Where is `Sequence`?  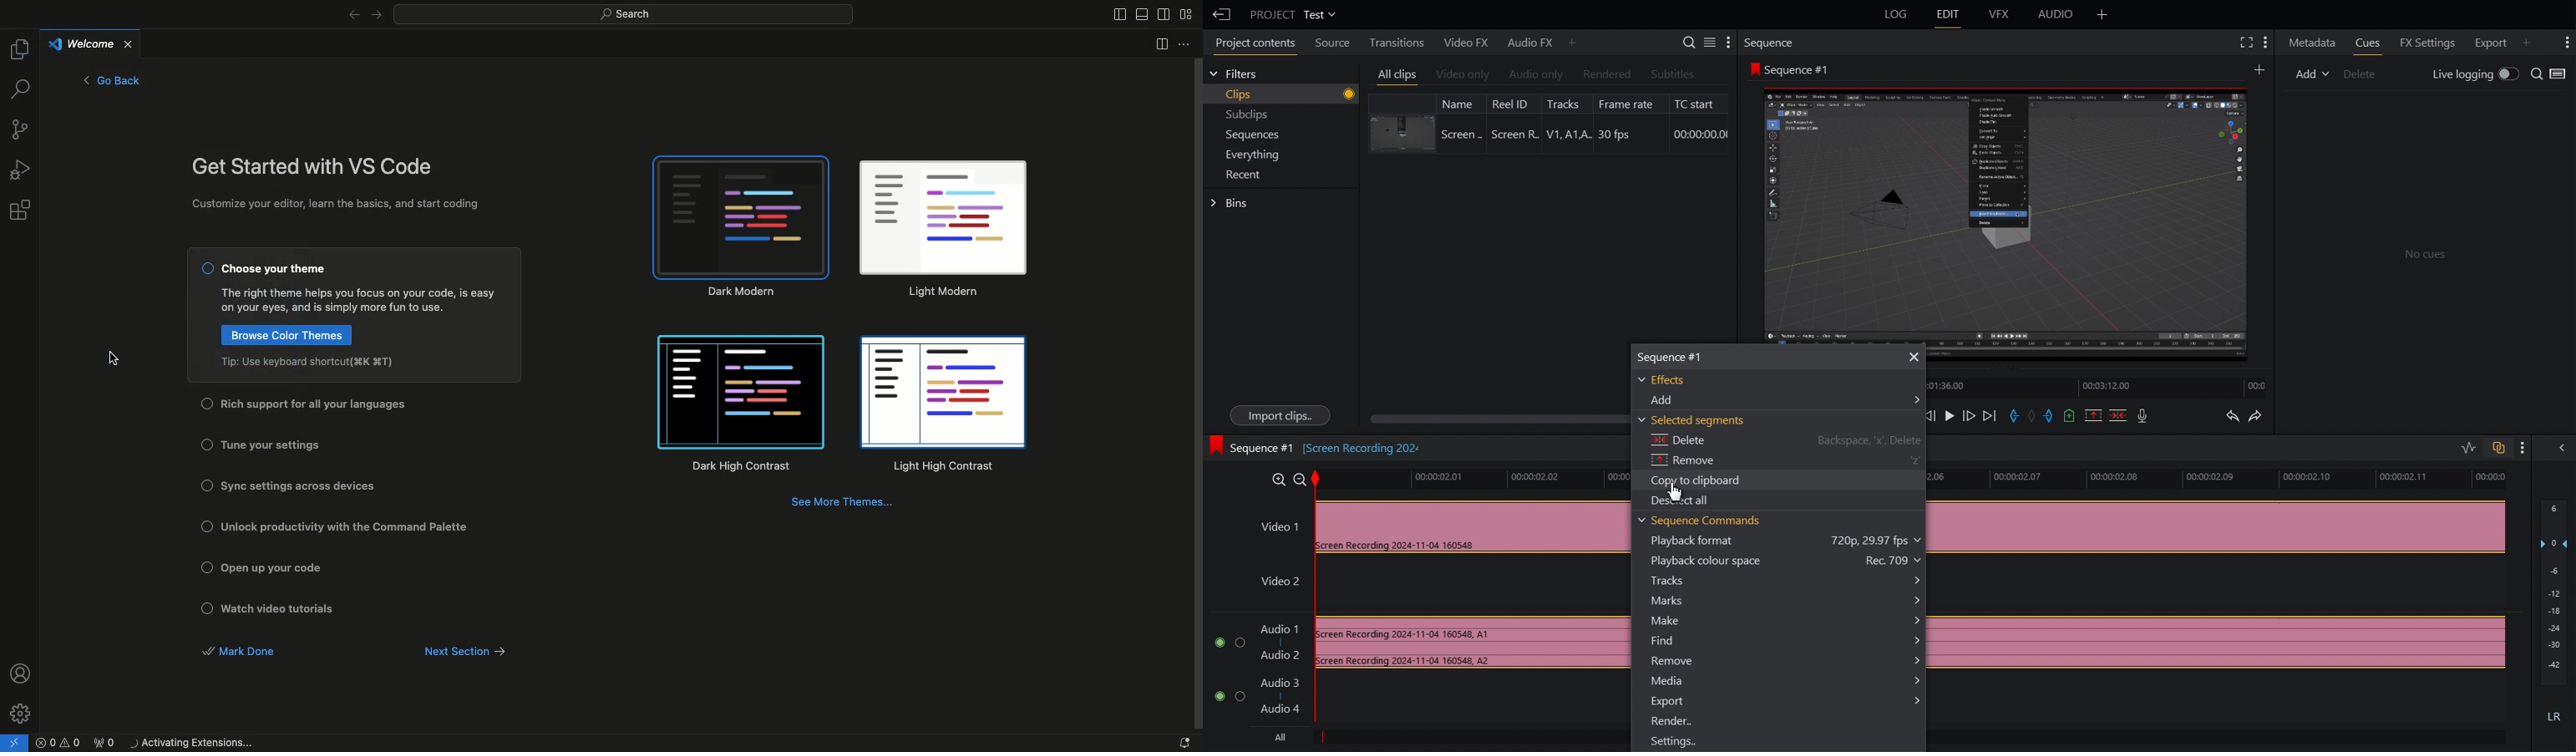
Sequence is located at coordinates (1773, 44).